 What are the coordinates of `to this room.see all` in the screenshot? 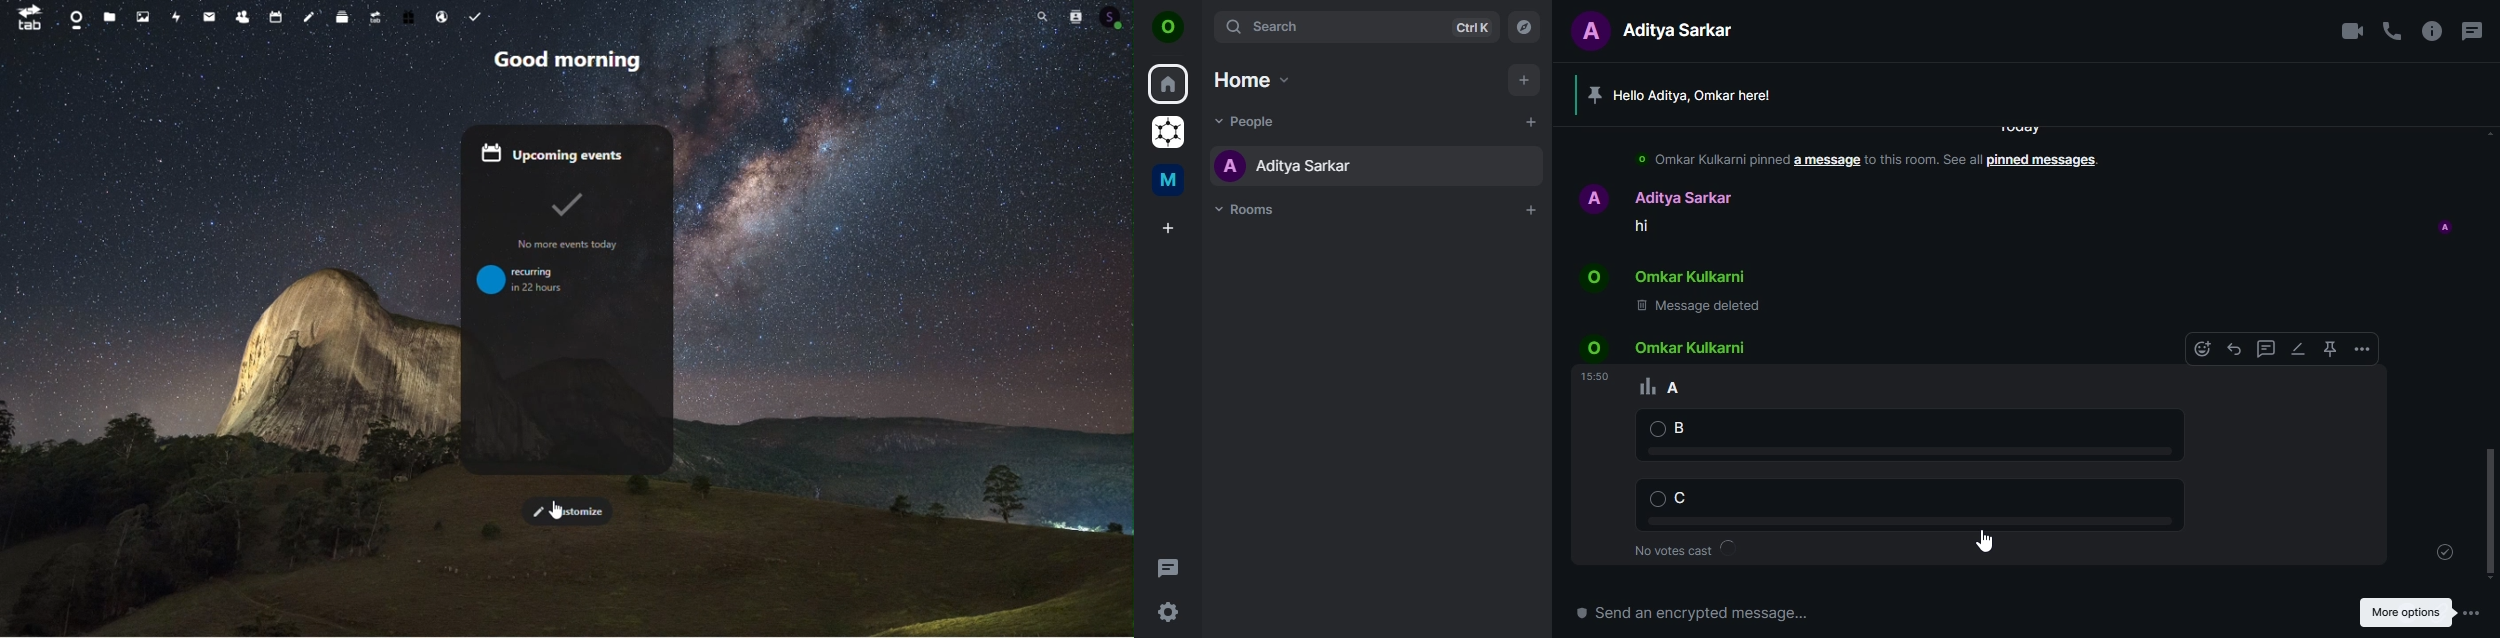 It's located at (1925, 163).